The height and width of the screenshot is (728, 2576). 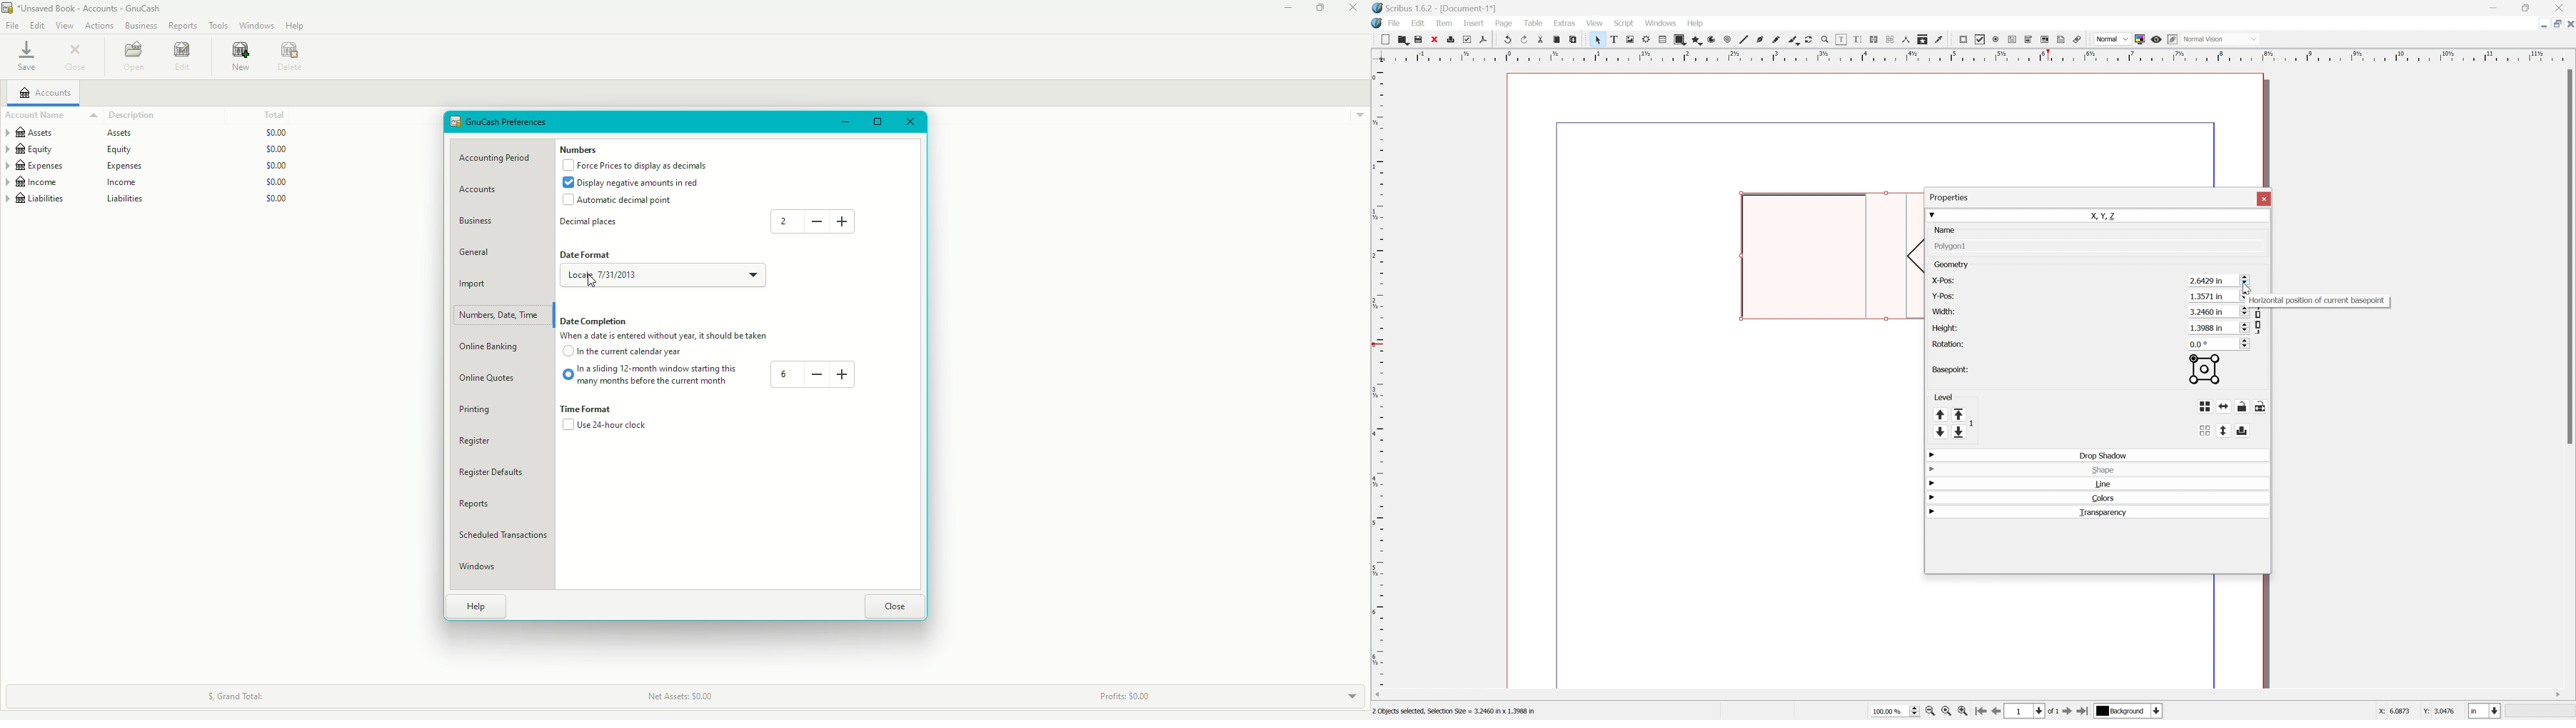 What do you see at coordinates (2209, 369) in the screenshot?
I see `basepoint` at bounding box center [2209, 369].